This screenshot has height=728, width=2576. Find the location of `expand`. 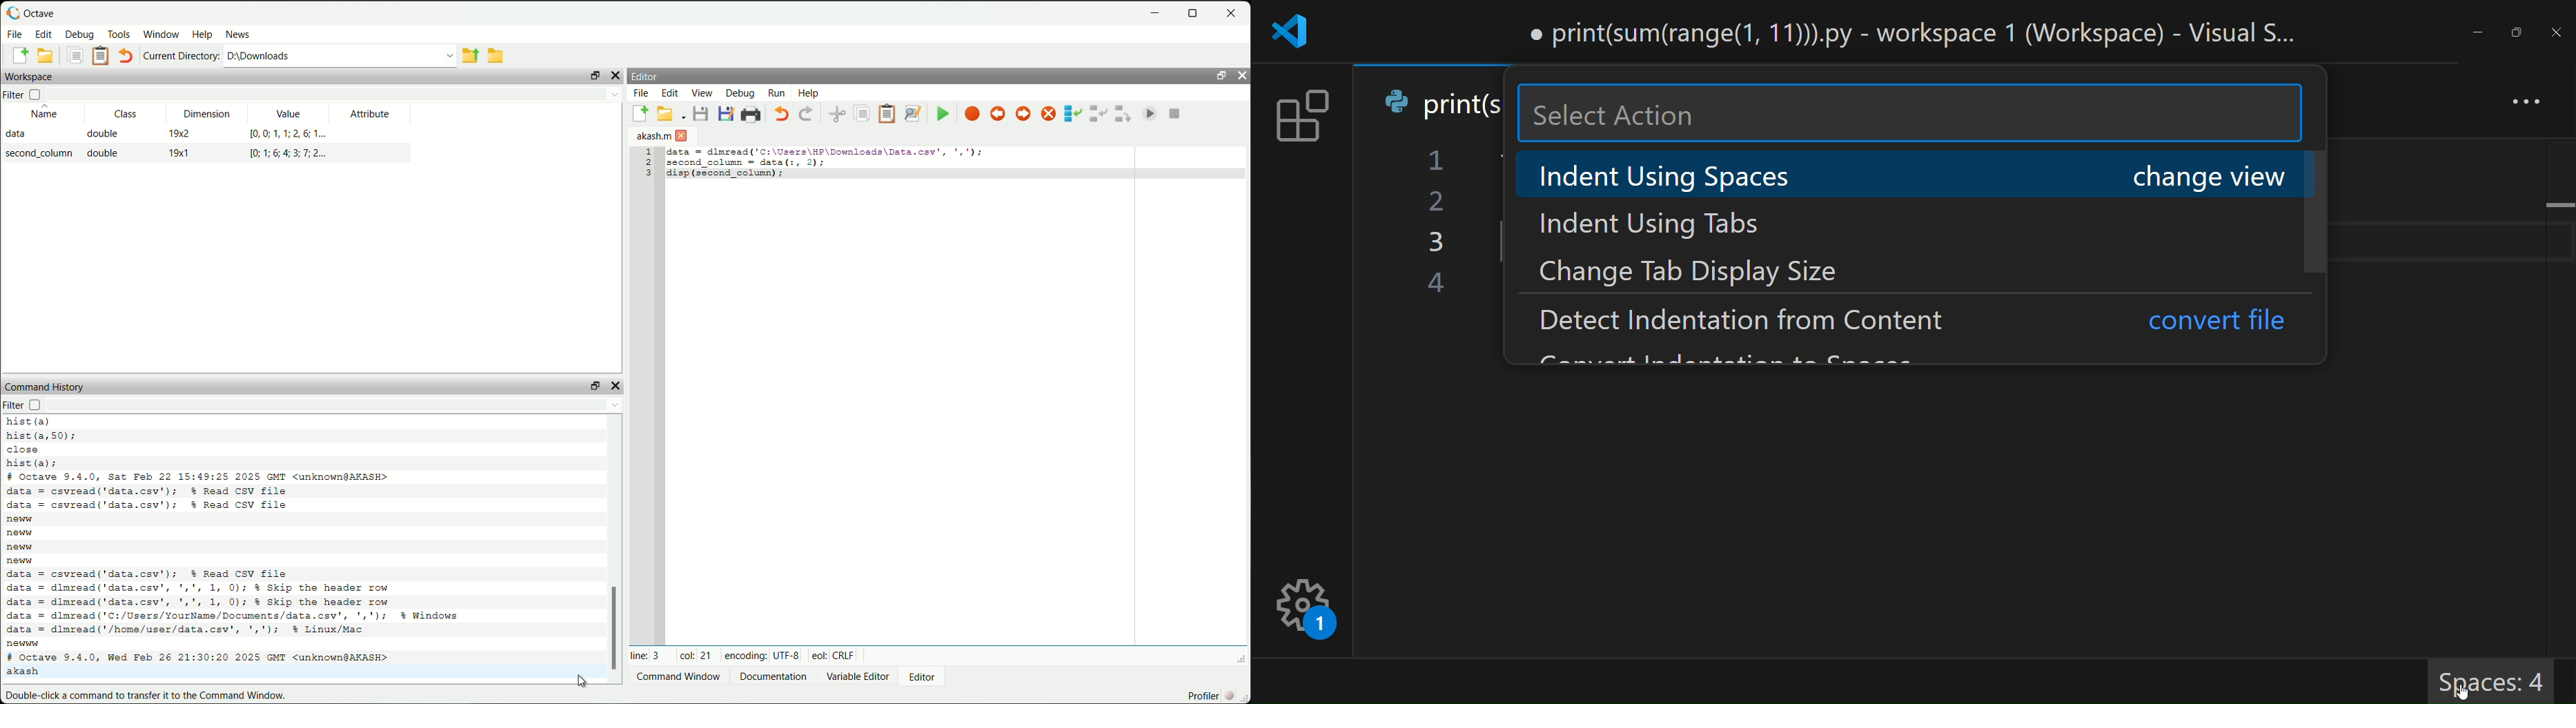

expand is located at coordinates (1239, 659).